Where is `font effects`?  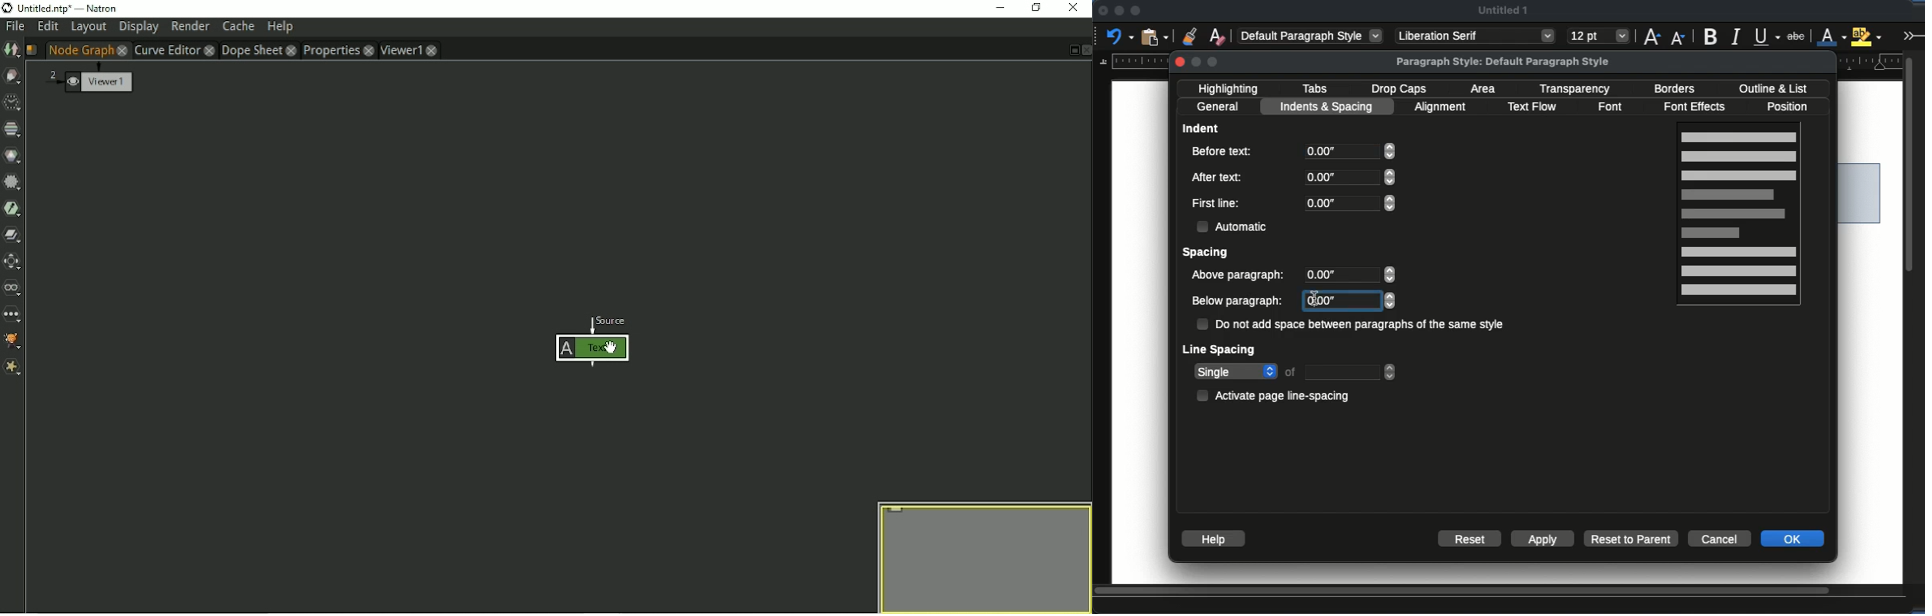 font effects is located at coordinates (1700, 107).